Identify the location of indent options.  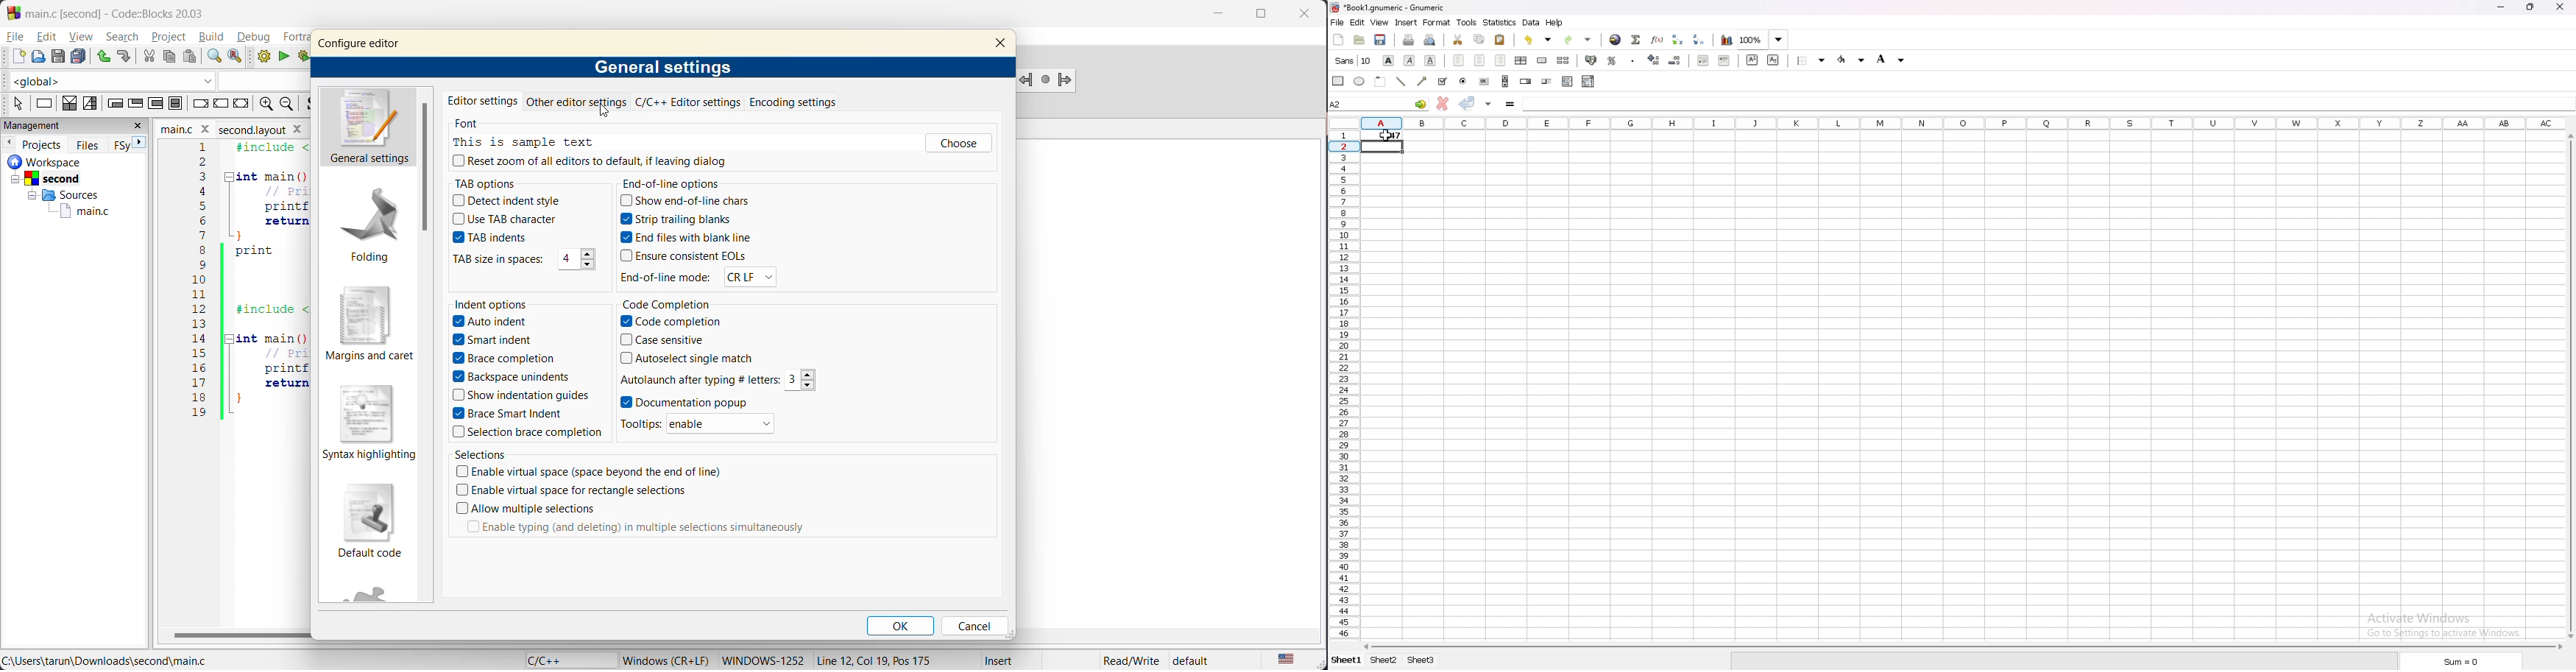
(529, 304).